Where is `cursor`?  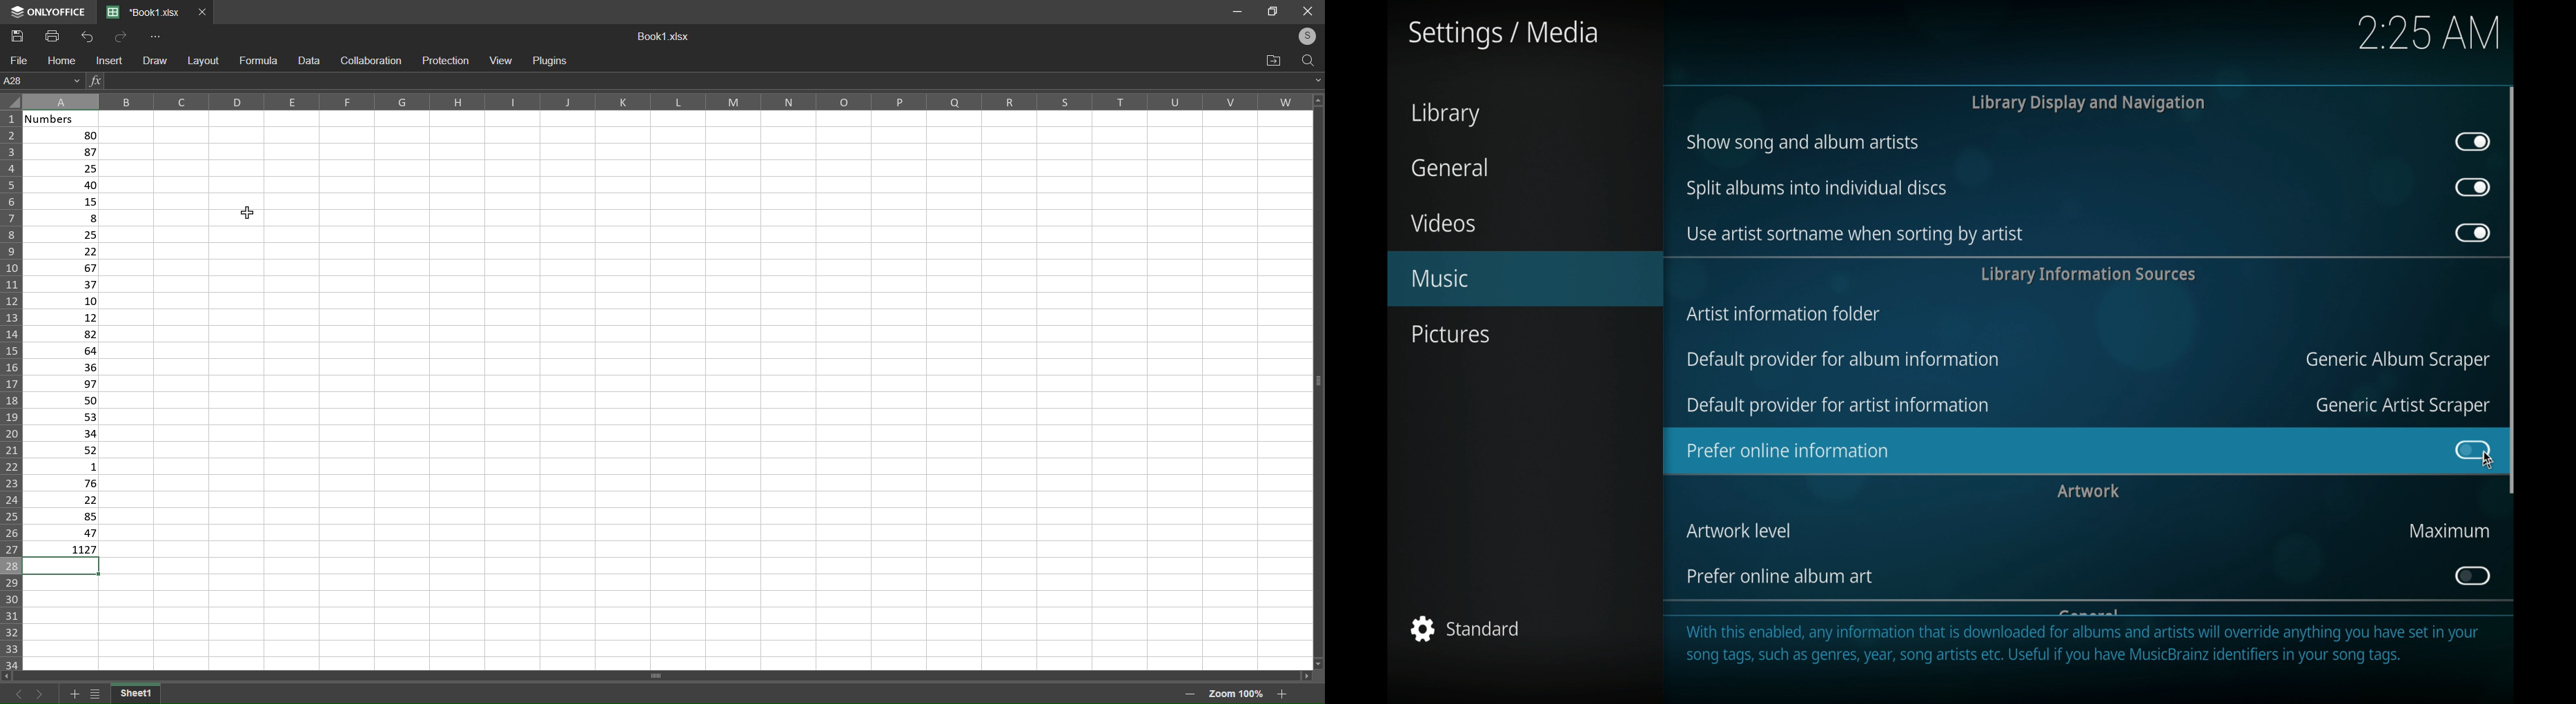 cursor is located at coordinates (2486, 460).